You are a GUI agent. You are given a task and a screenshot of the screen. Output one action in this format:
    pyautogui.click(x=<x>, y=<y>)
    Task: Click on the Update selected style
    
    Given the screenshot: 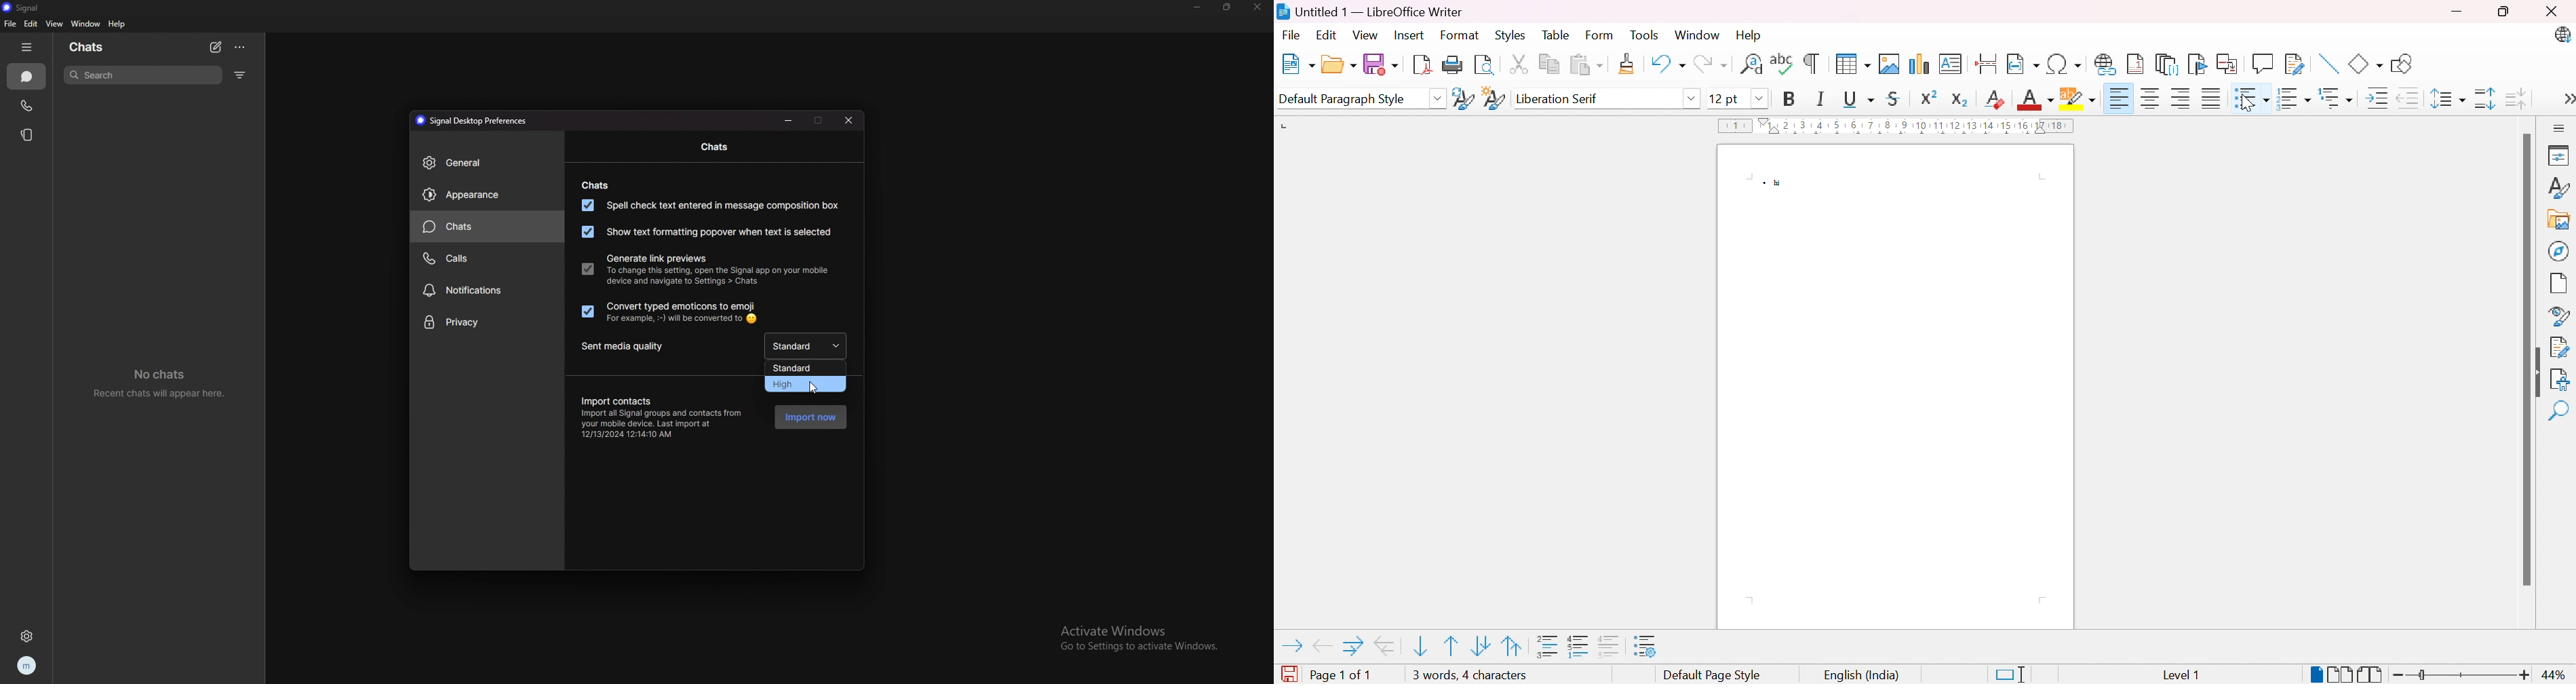 What is the action you would take?
    pyautogui.click(x=1464, y=98)
    